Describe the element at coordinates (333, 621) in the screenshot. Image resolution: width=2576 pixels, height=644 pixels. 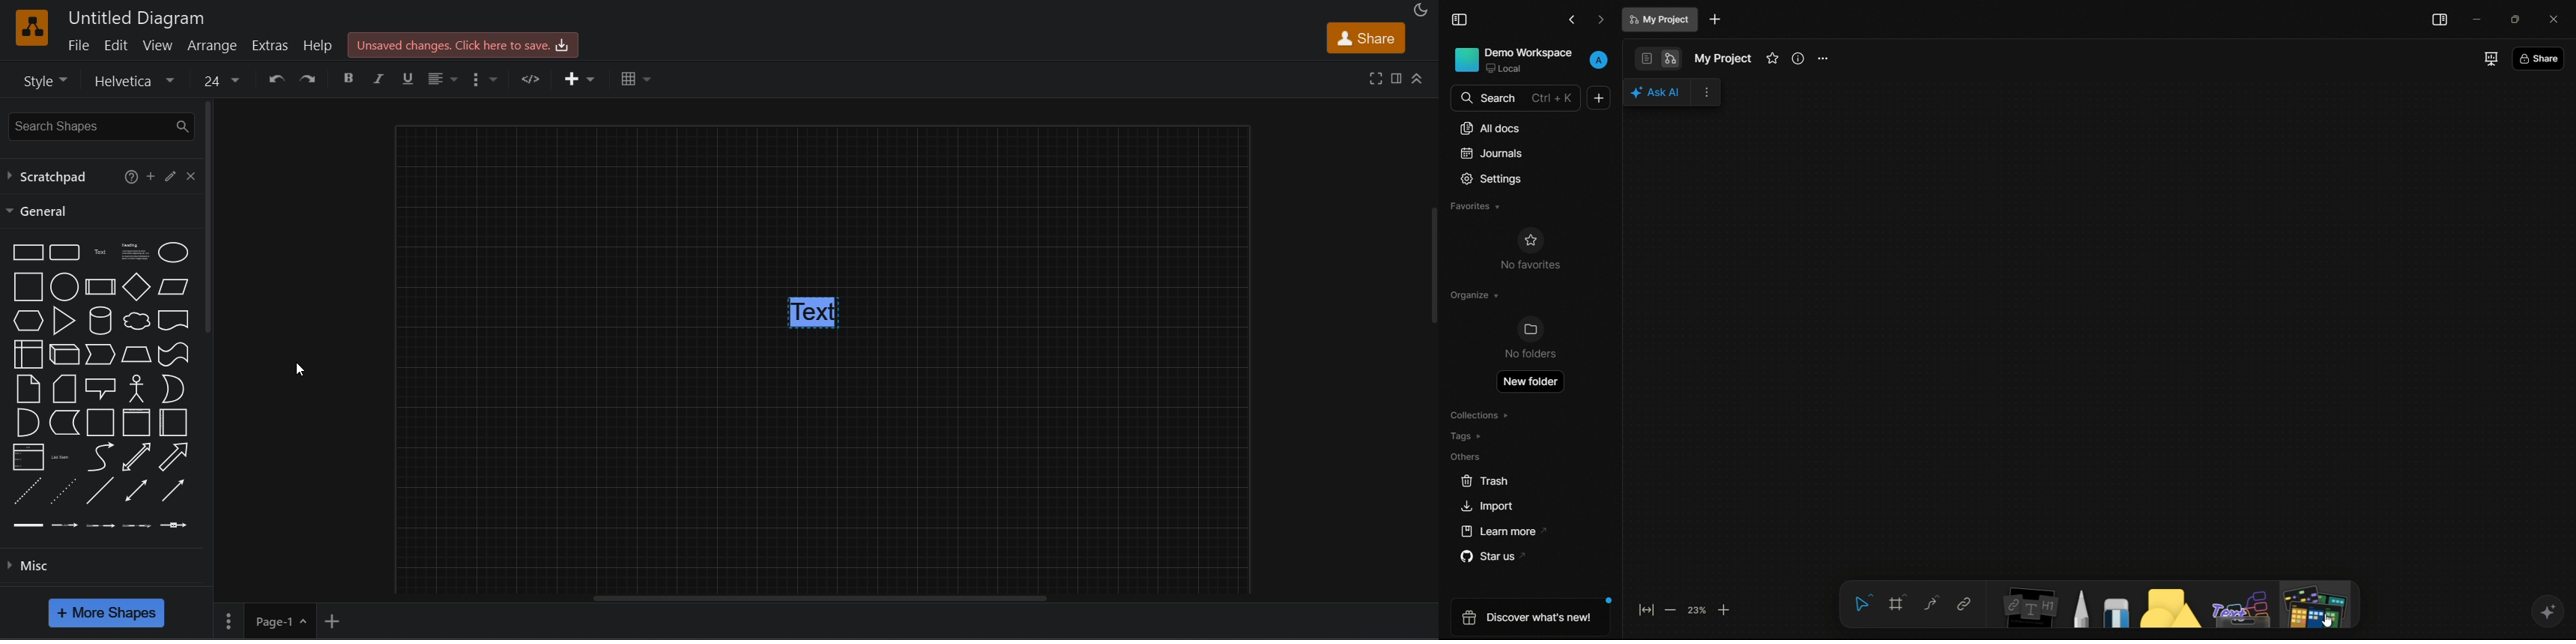
I see `add new page` at that location.